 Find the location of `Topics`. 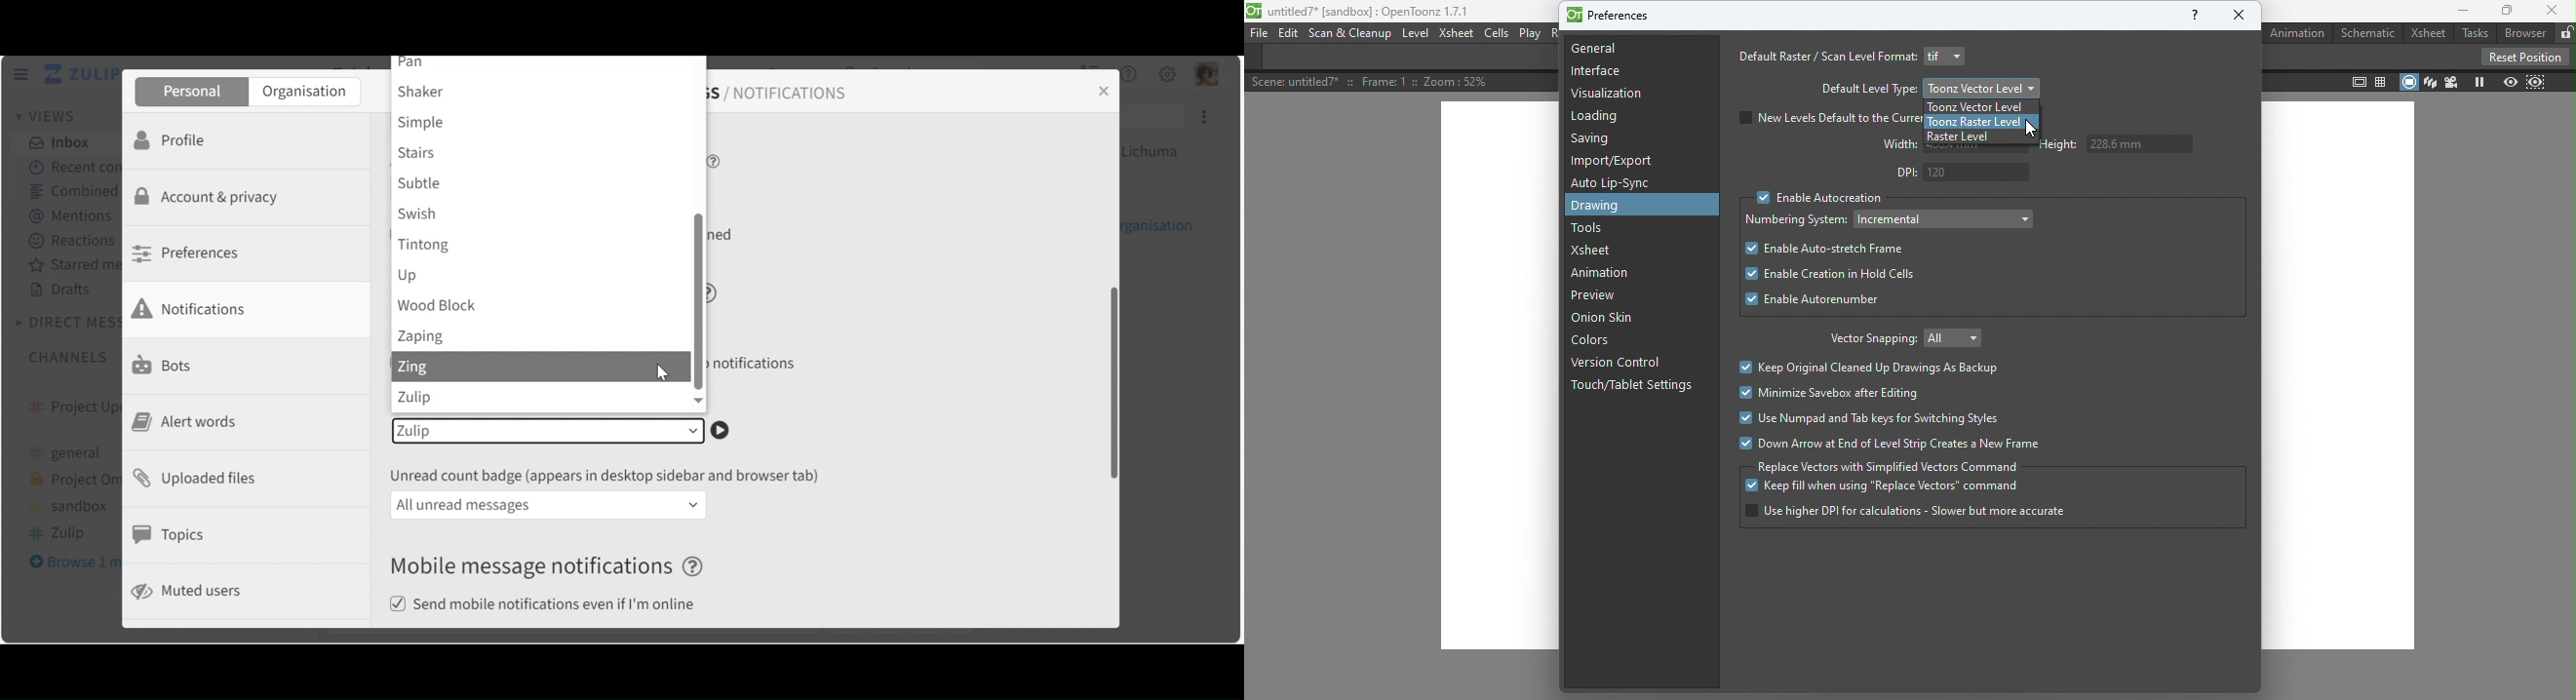

Topics is located at coordinates (172, 535).